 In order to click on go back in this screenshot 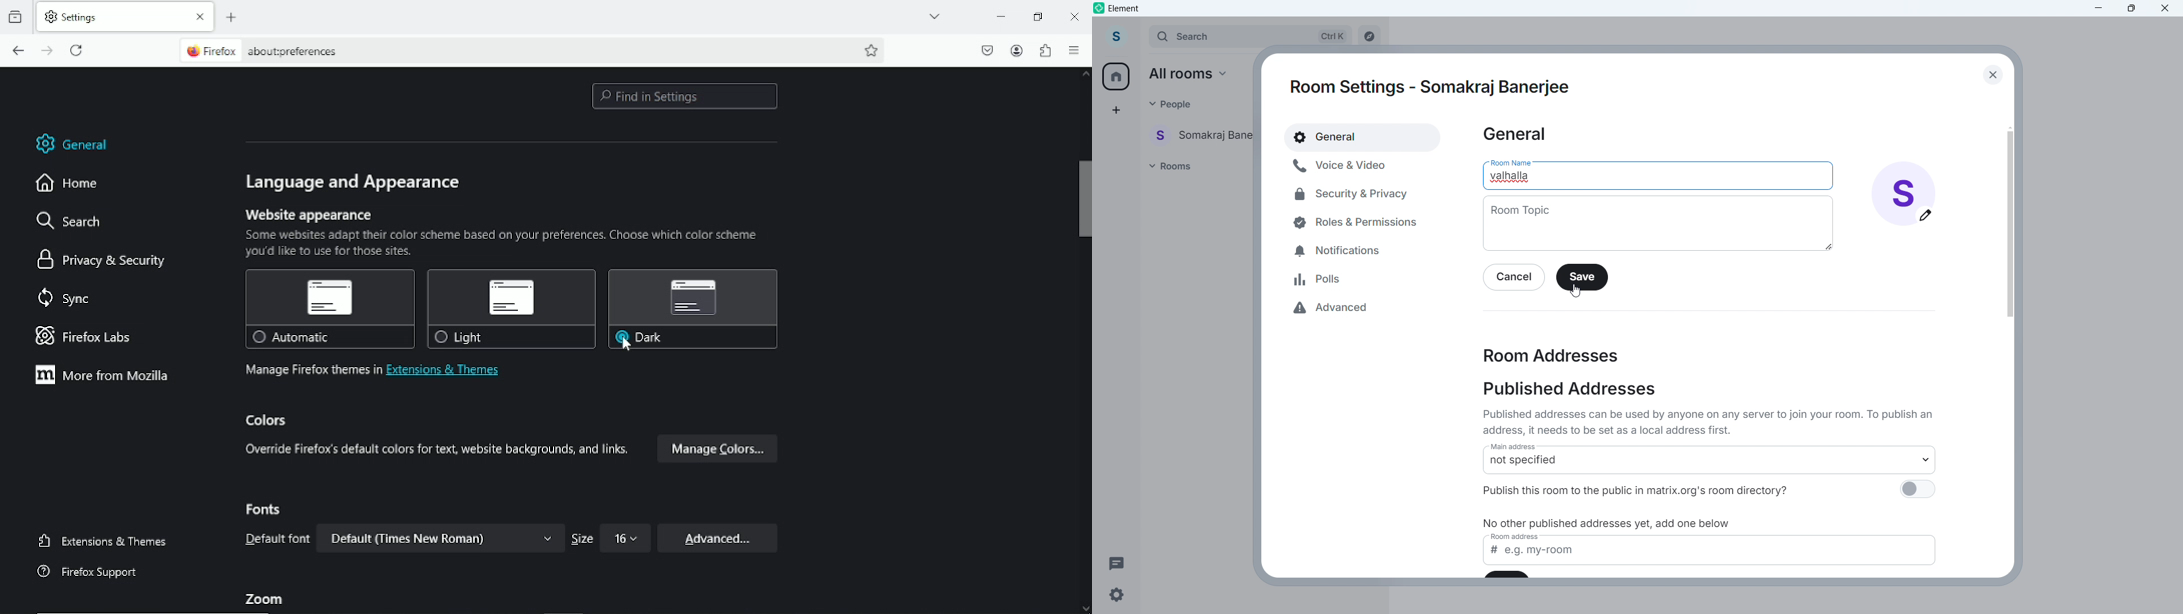, I will do `click(19, 48)`.